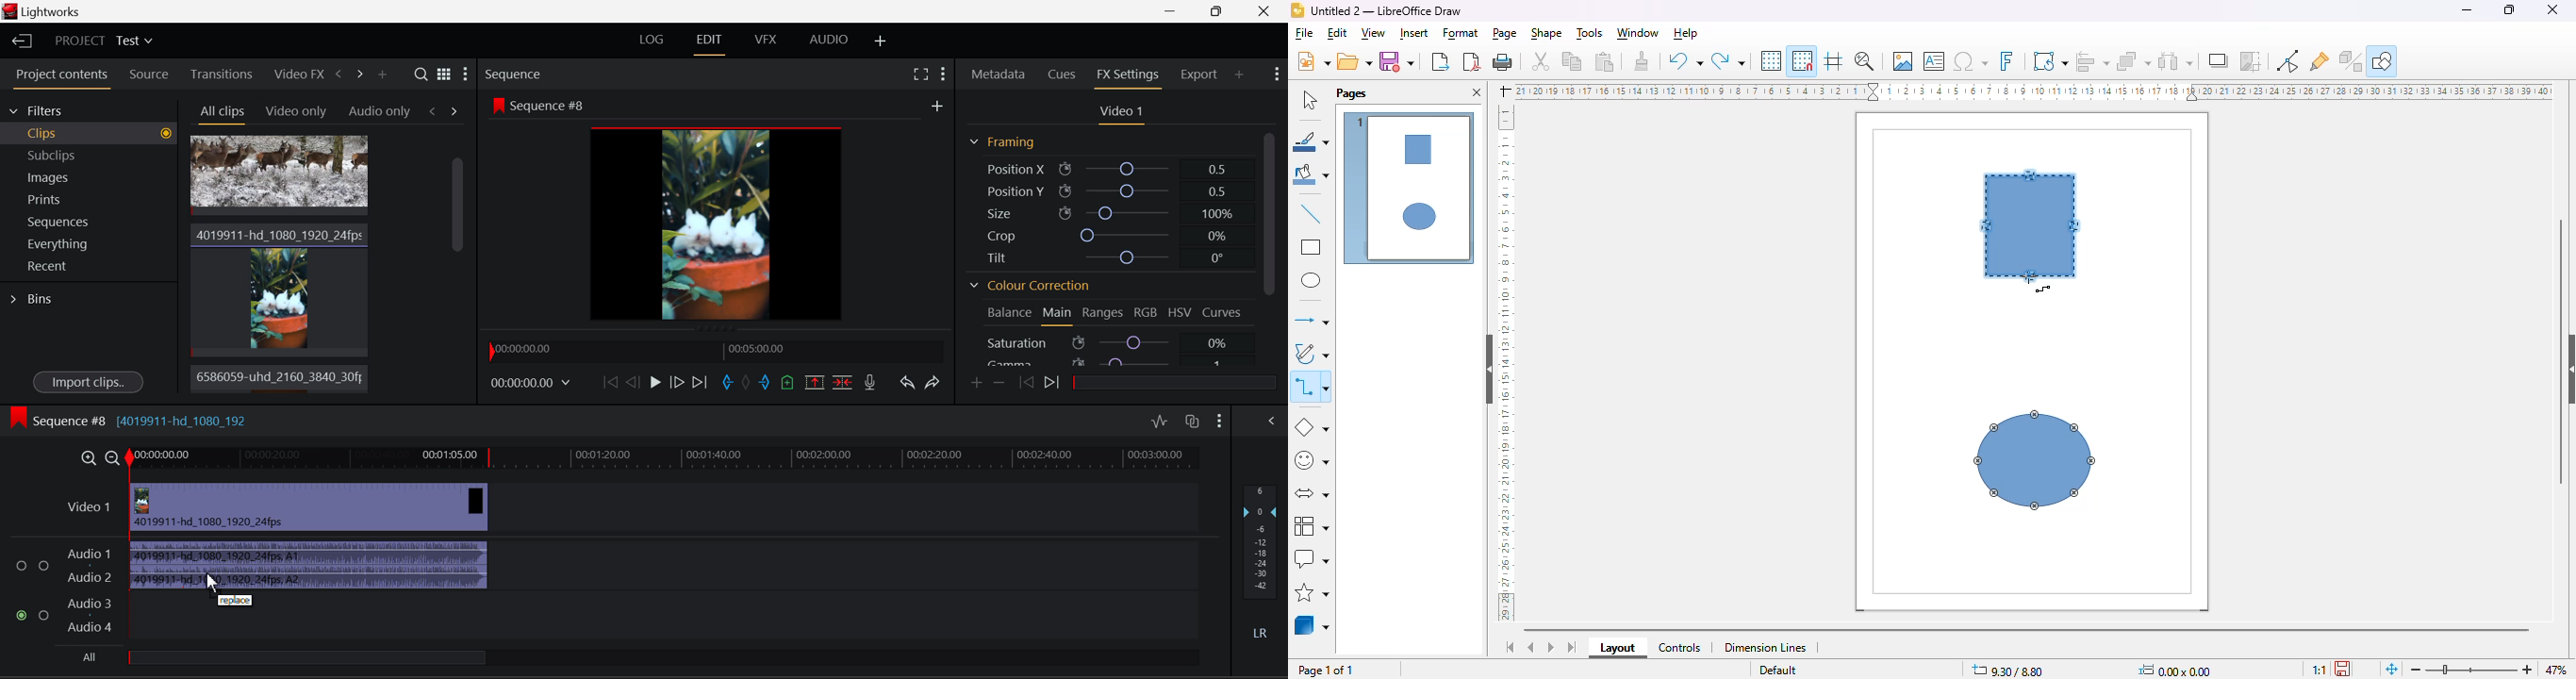 The width and height of the screenshot is (2576, 700). Describe the element at coordinates (2391, 669) in the screenshot. I see `fit page to current window` at that location.